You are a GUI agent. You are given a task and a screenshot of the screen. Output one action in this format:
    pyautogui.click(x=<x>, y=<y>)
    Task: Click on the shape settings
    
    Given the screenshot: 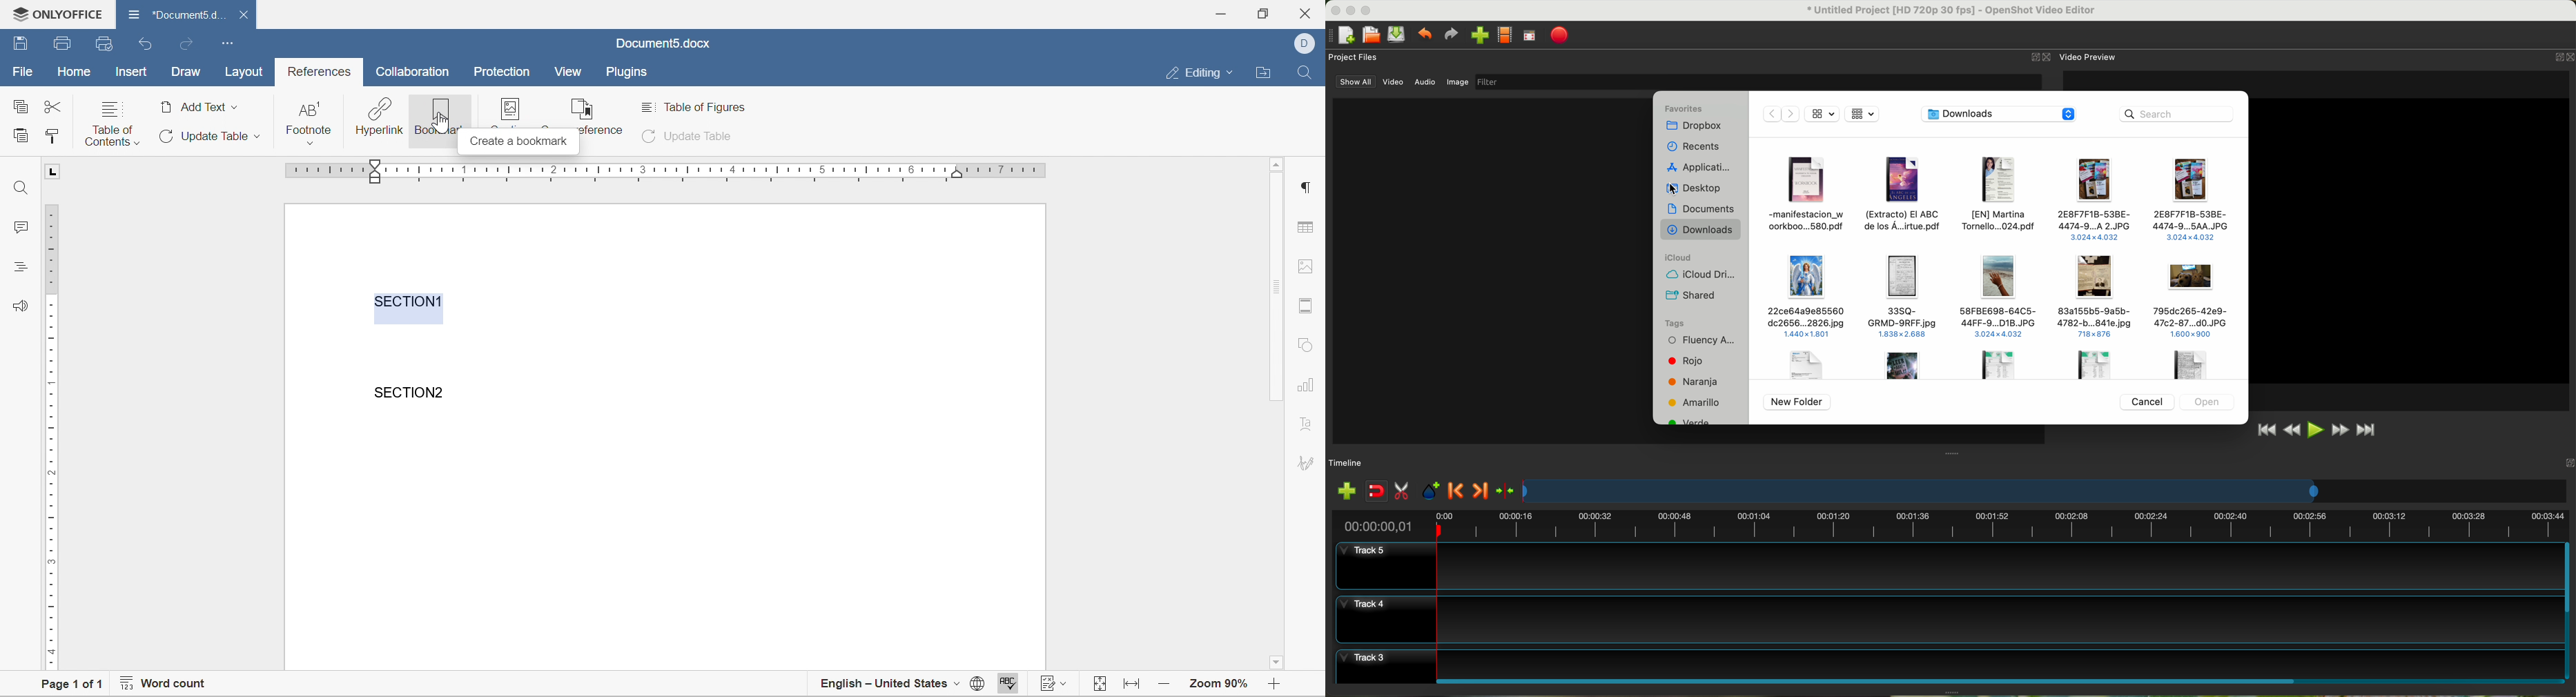 What is the action you would take?
    pyautogui.click(x=1305, y=344)
    